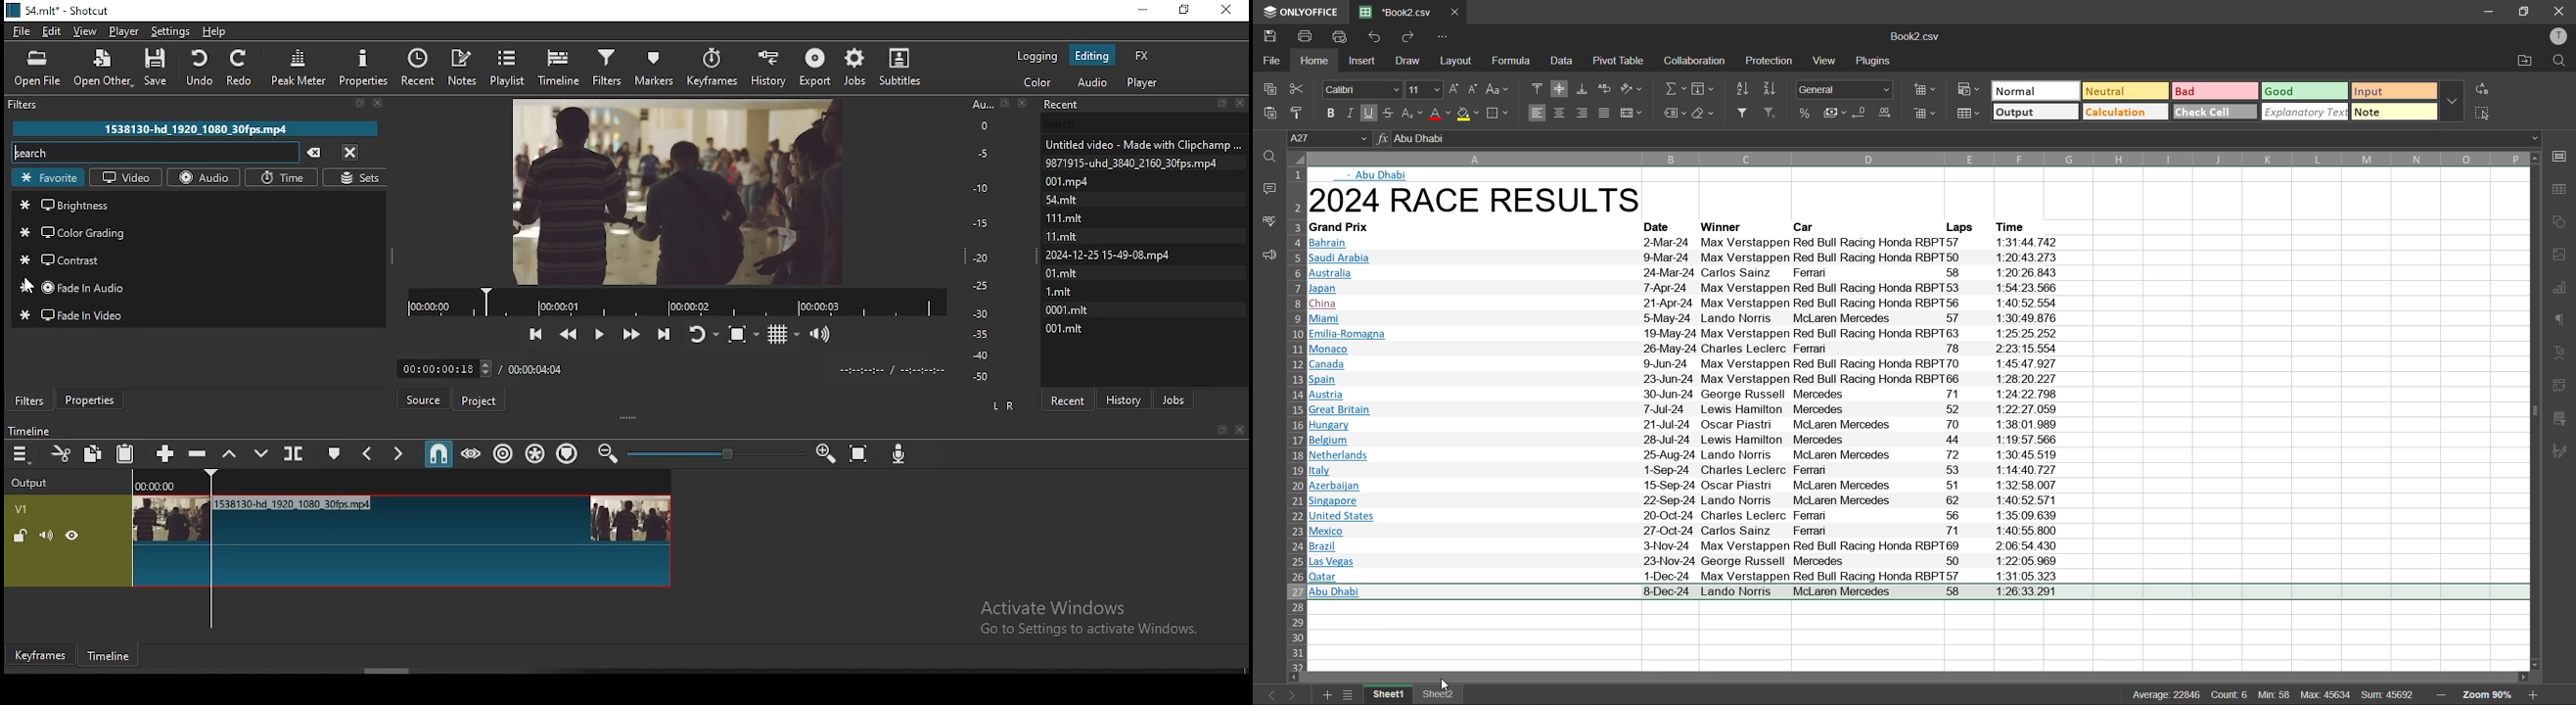  I want to click on vertical scrollbar, so click(2532, 408).